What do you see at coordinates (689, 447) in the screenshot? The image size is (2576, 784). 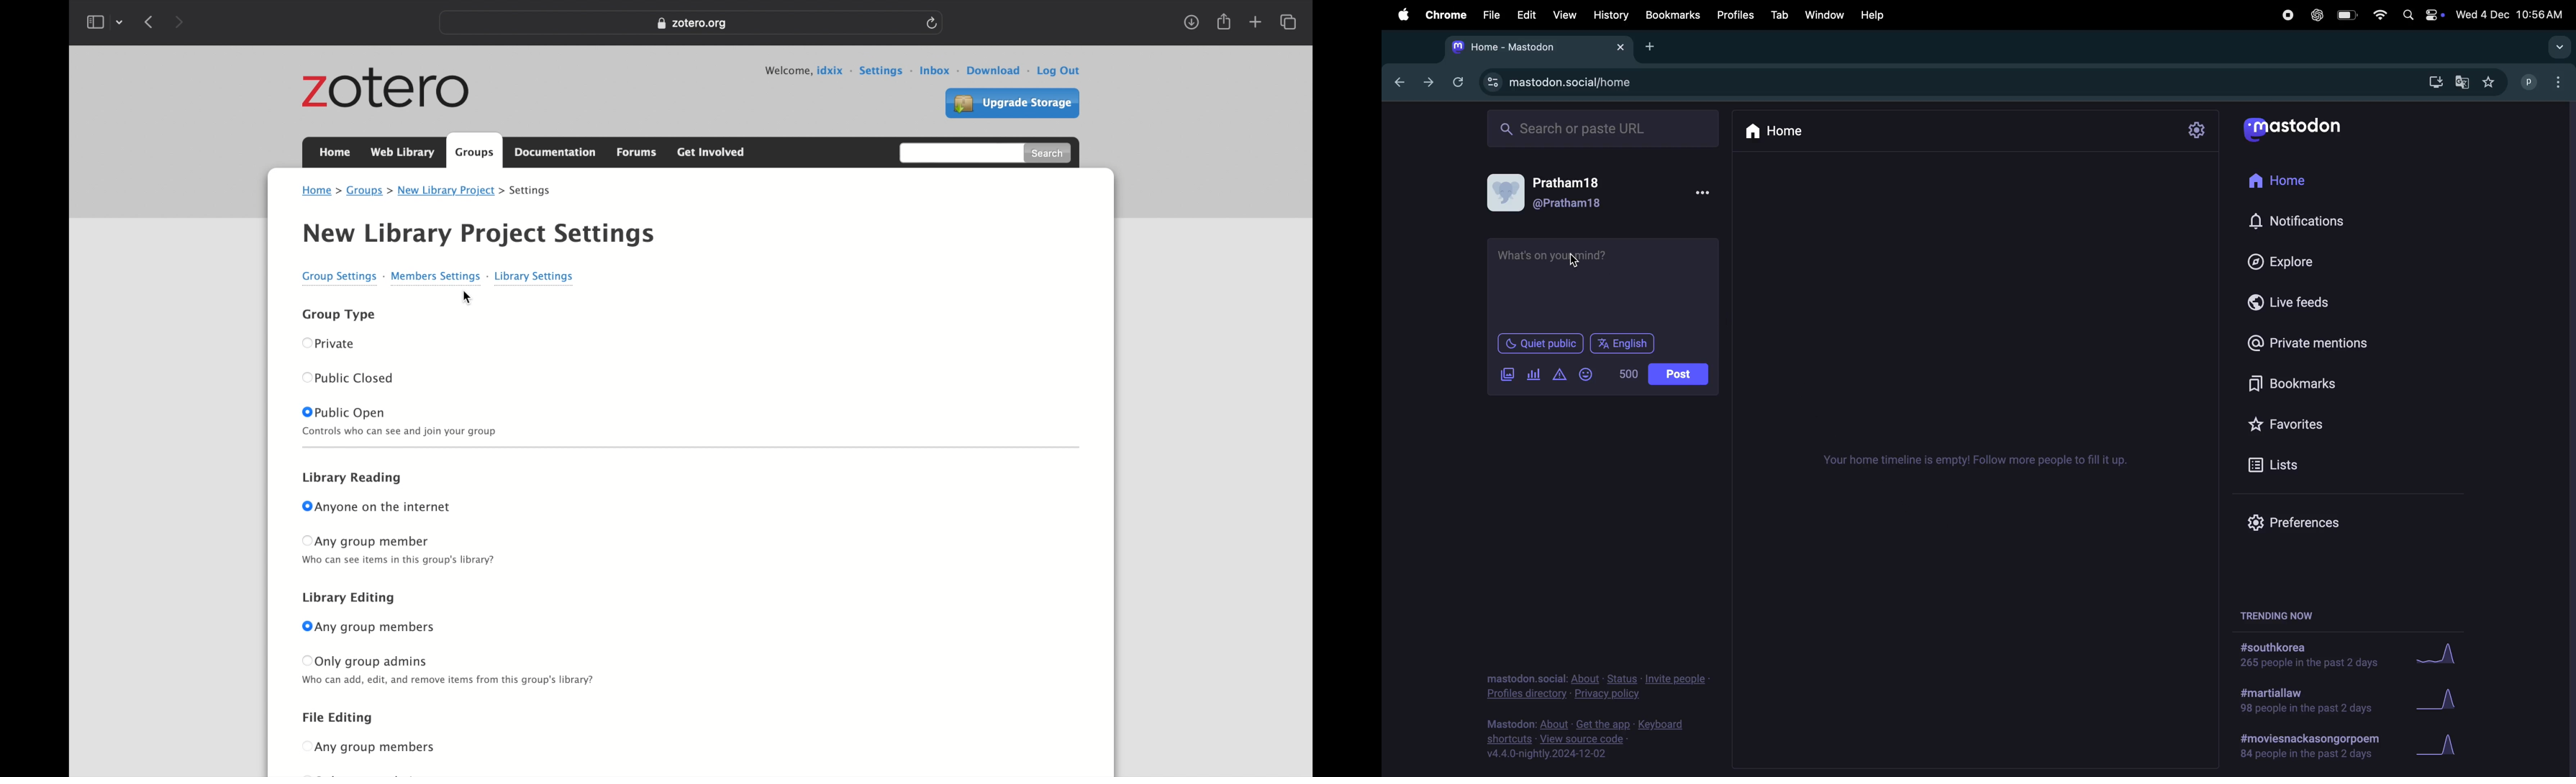 I see `line dividing sections` at bounding box center [689, 447].